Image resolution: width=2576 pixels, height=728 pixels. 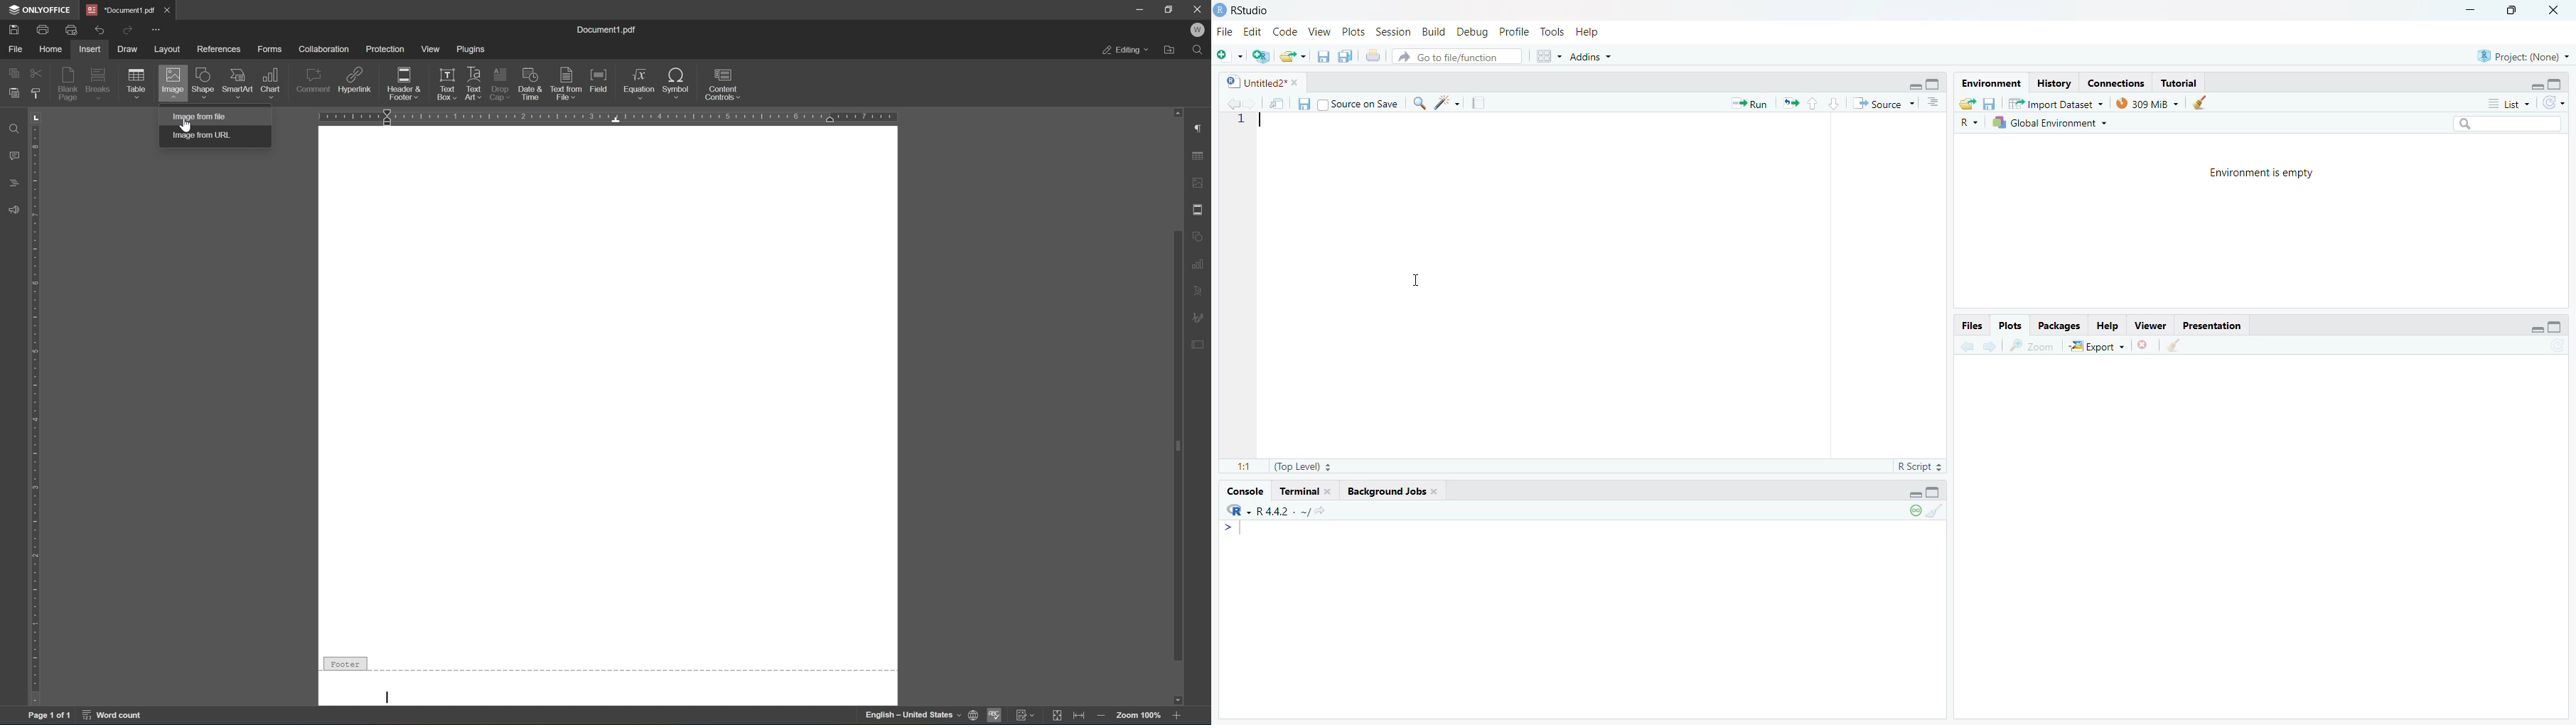 What do you see at coordinates (1835, 103) in the screenshot?
I see `downward` at bounding box center [1835, 103].